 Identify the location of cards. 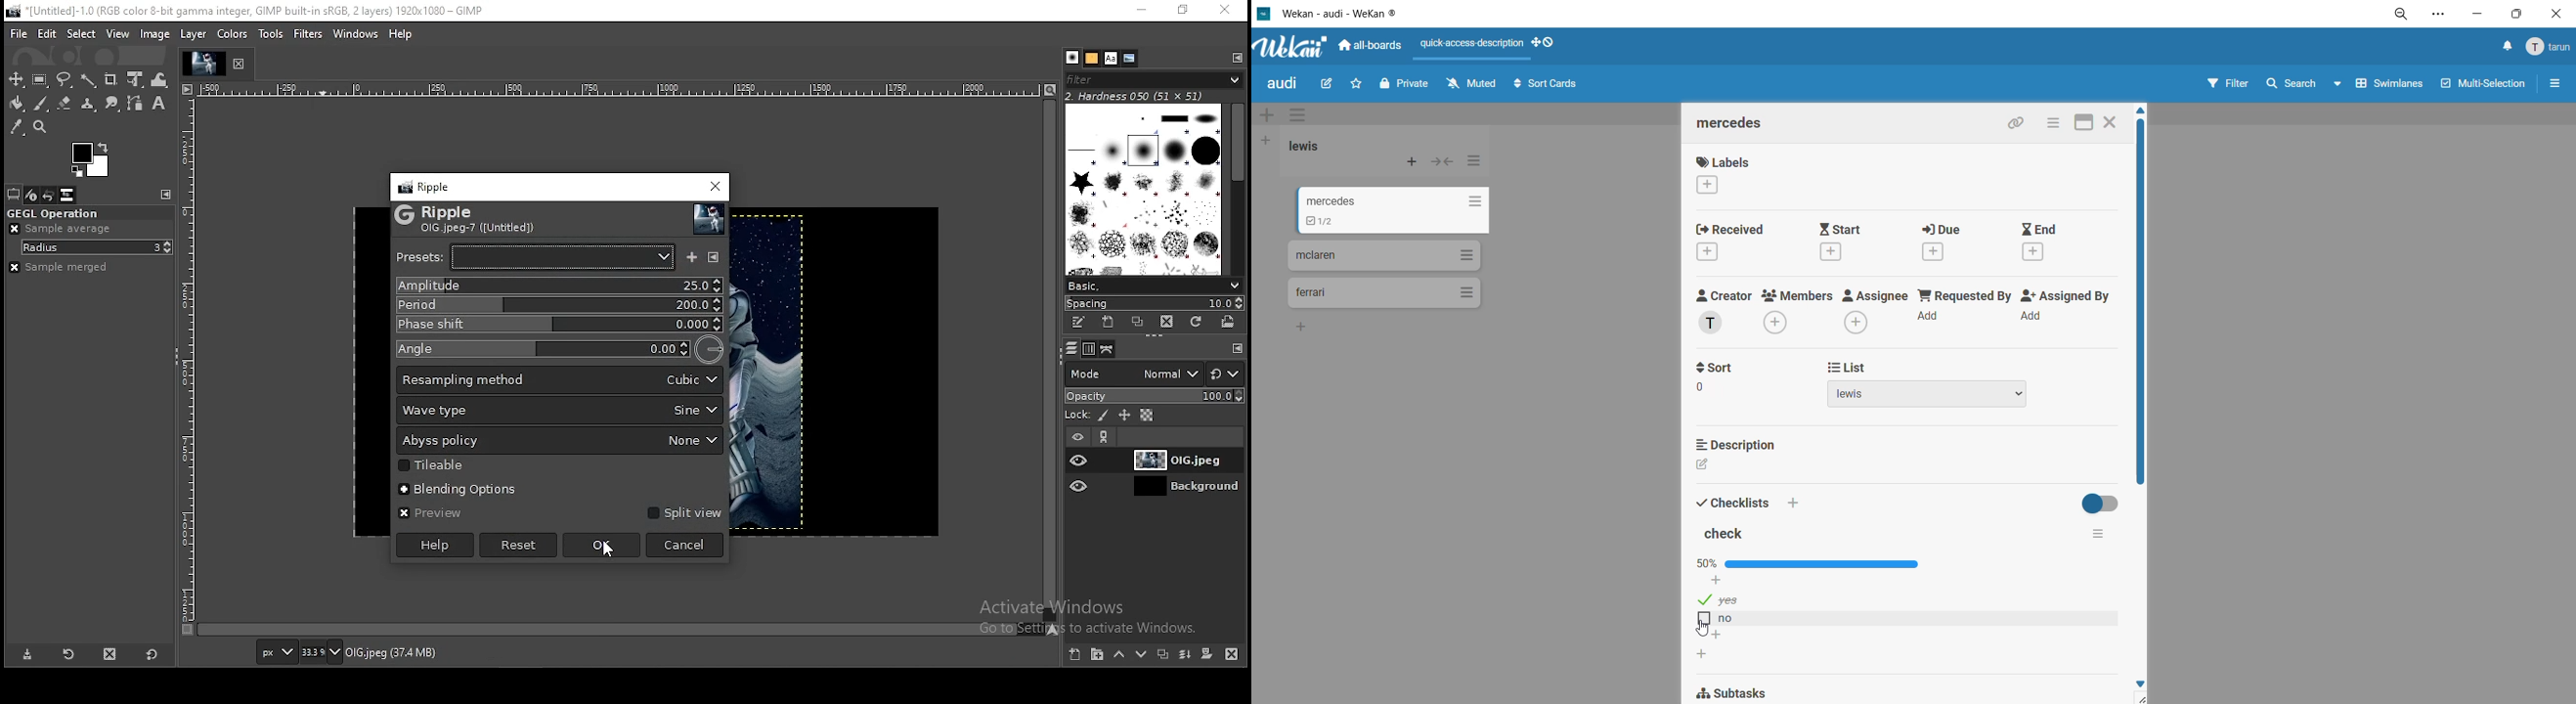
(1398, 211).